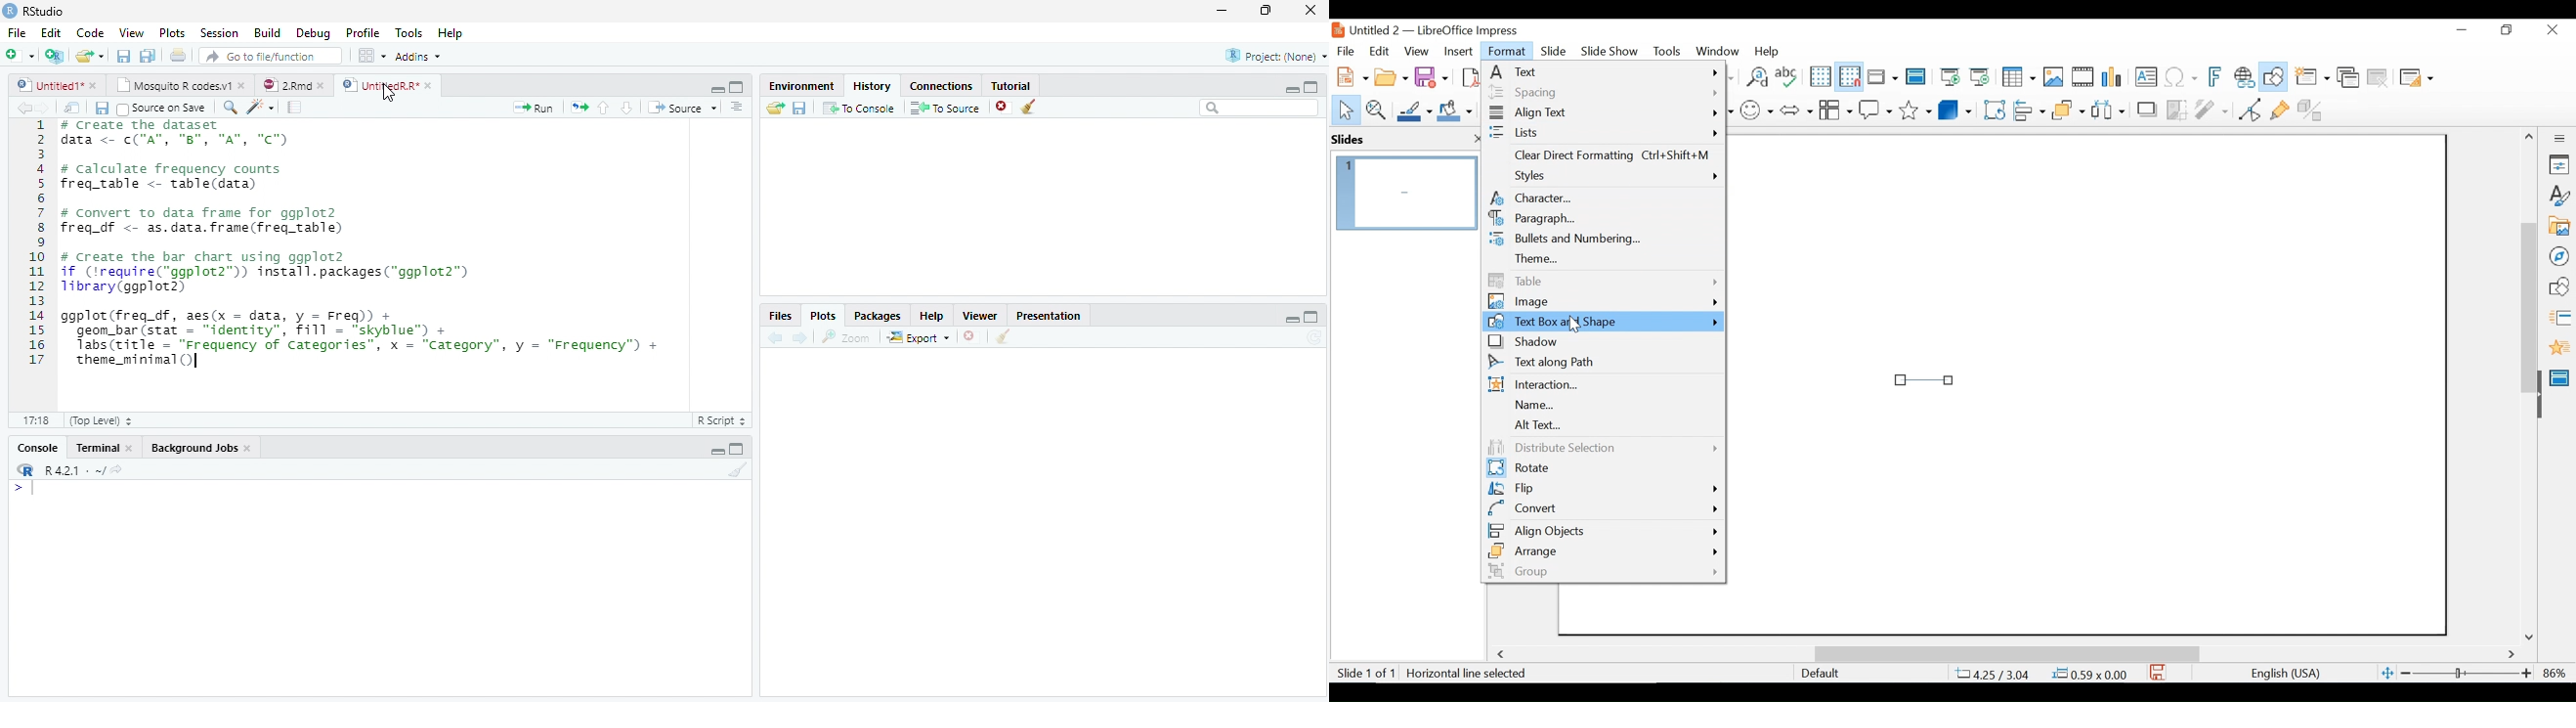 Image resolution: width=2576 pixels, height=728 pixels. What do you see at coordinates (859, 109) in the screenshot?
I see `To console` at bounding box center [859, 109].